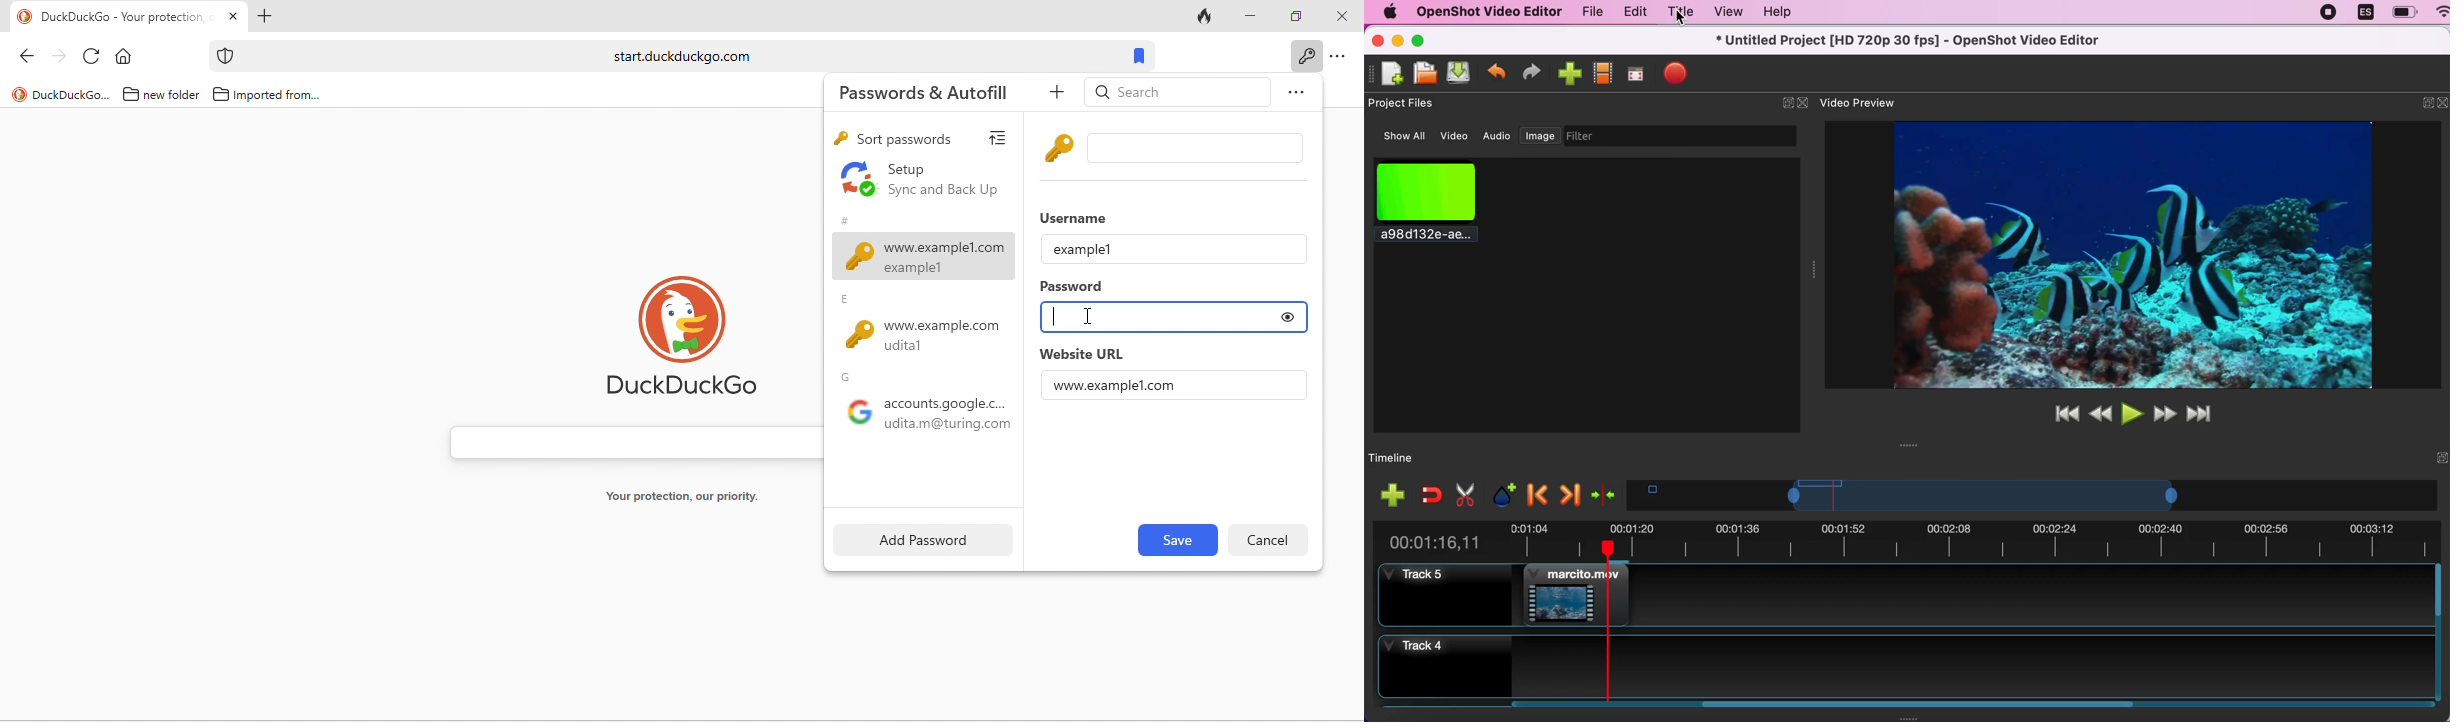 The image size is (2464, 728). What do you see at coordinates (923, 418) in the screenshot?
I see `google accounts` at bounding box center [923, 418].